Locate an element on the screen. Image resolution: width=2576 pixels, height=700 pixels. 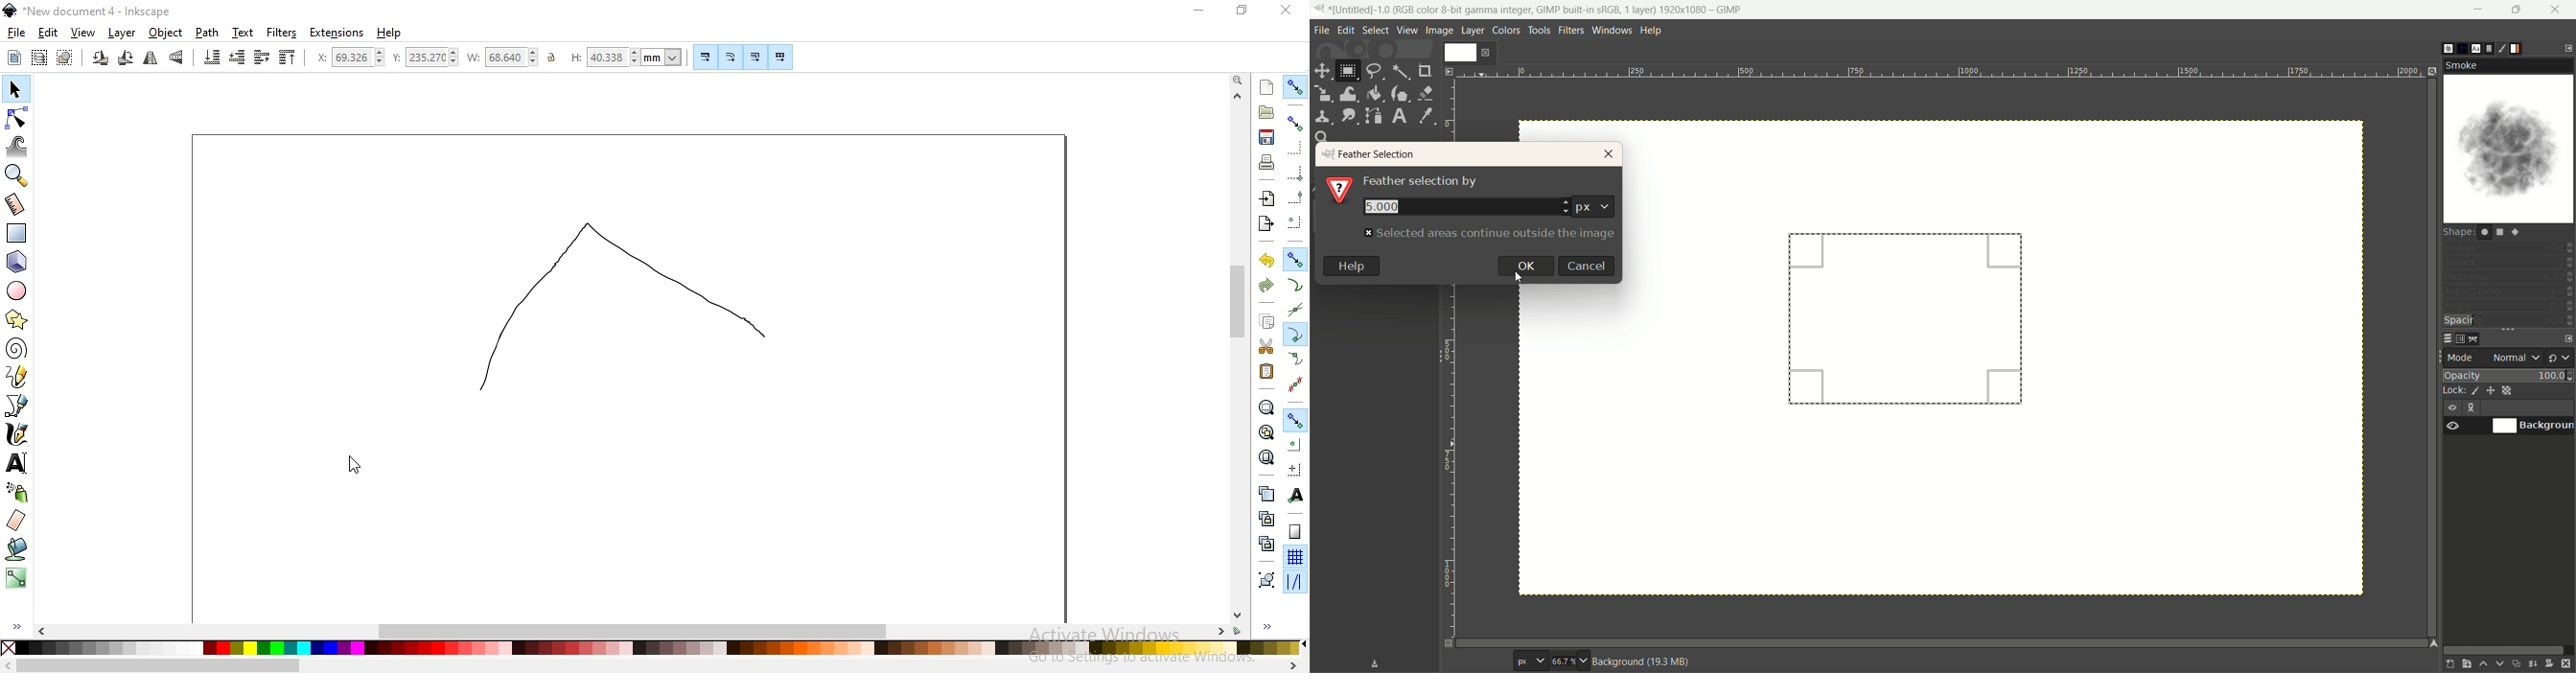
smoke is located at coordinates (2510, 142).